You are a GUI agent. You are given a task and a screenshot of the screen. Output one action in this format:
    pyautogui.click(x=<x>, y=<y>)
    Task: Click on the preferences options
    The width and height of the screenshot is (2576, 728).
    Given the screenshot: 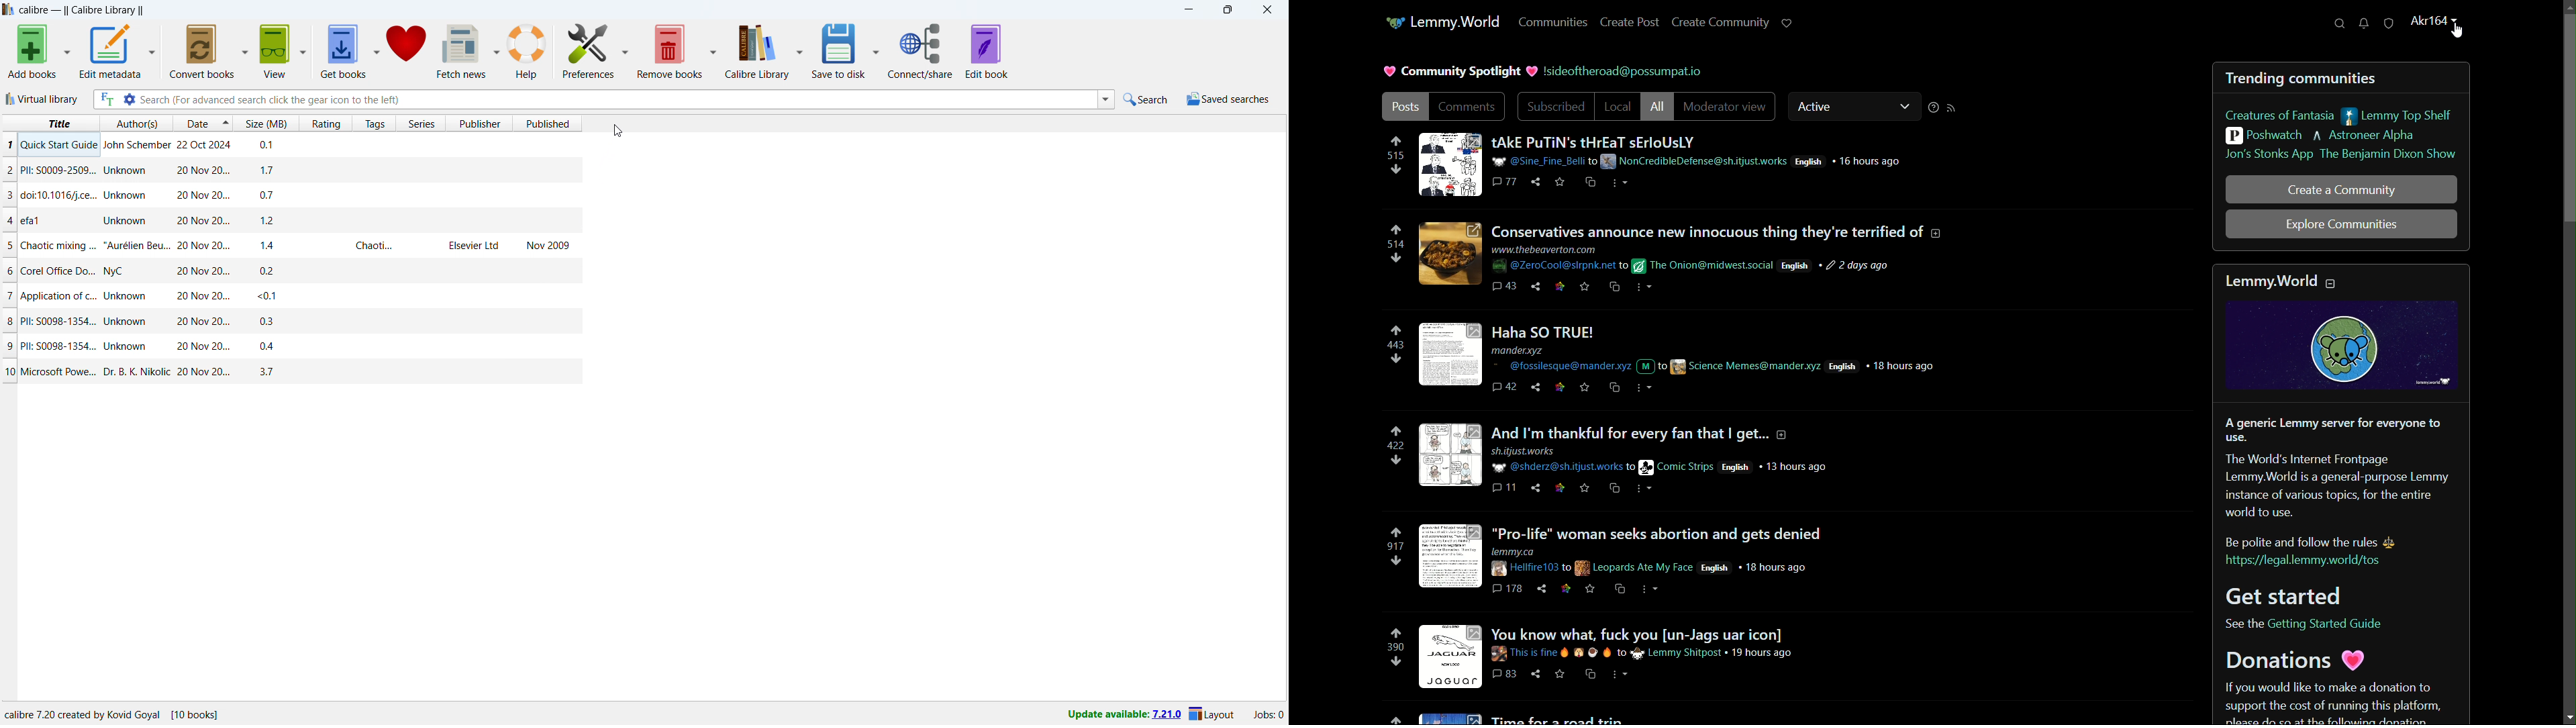 What is the action you would take?
    pyautogui.click(x=626, y=50)
    